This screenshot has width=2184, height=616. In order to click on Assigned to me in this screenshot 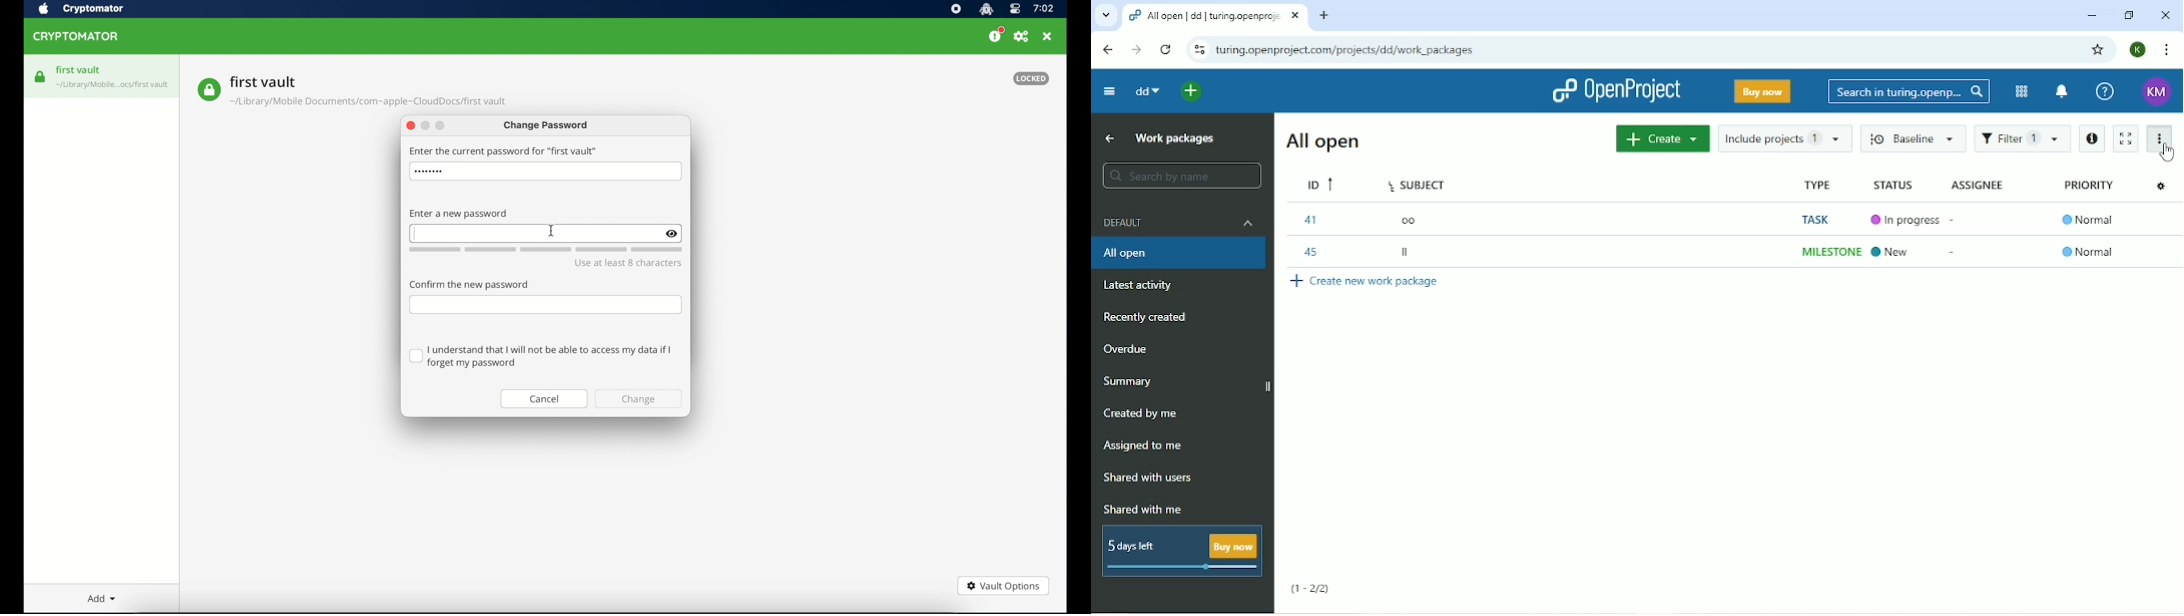, I will do `click(1145, 447)`.